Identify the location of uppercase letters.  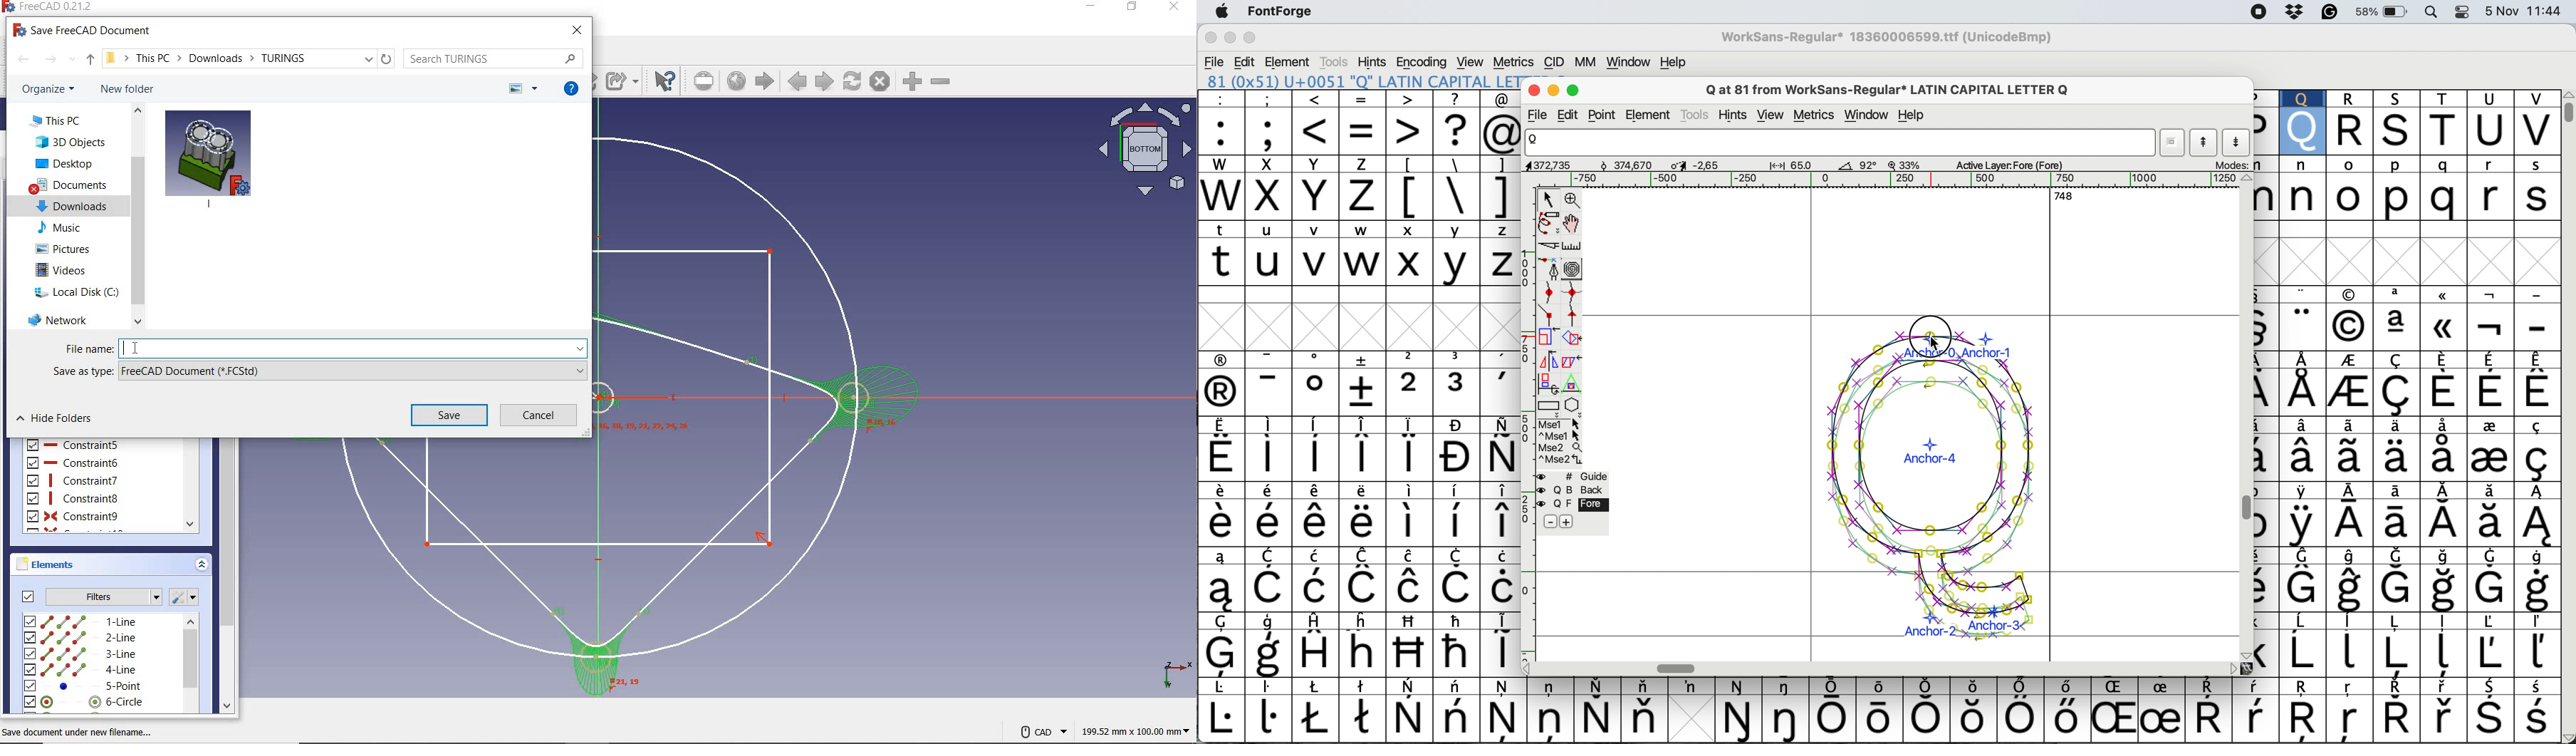
(2408, 121).